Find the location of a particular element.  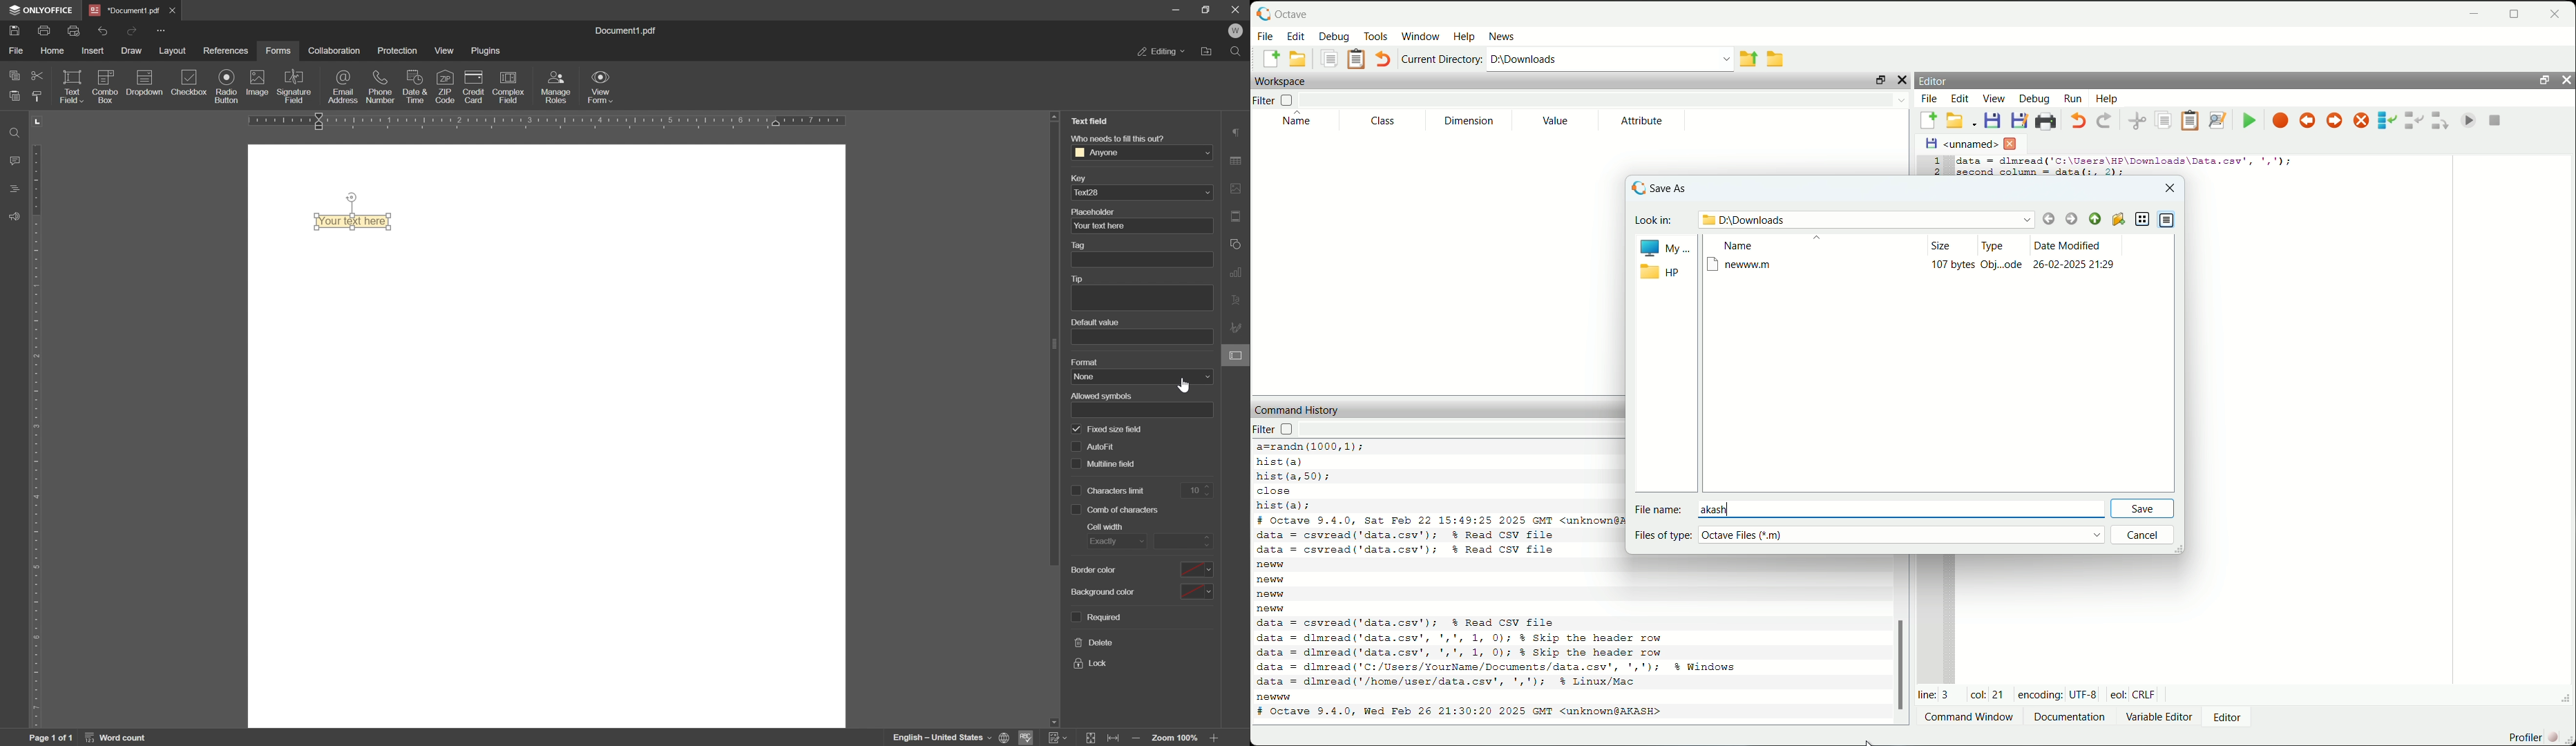

undo is located at coordinates (1382, 61).